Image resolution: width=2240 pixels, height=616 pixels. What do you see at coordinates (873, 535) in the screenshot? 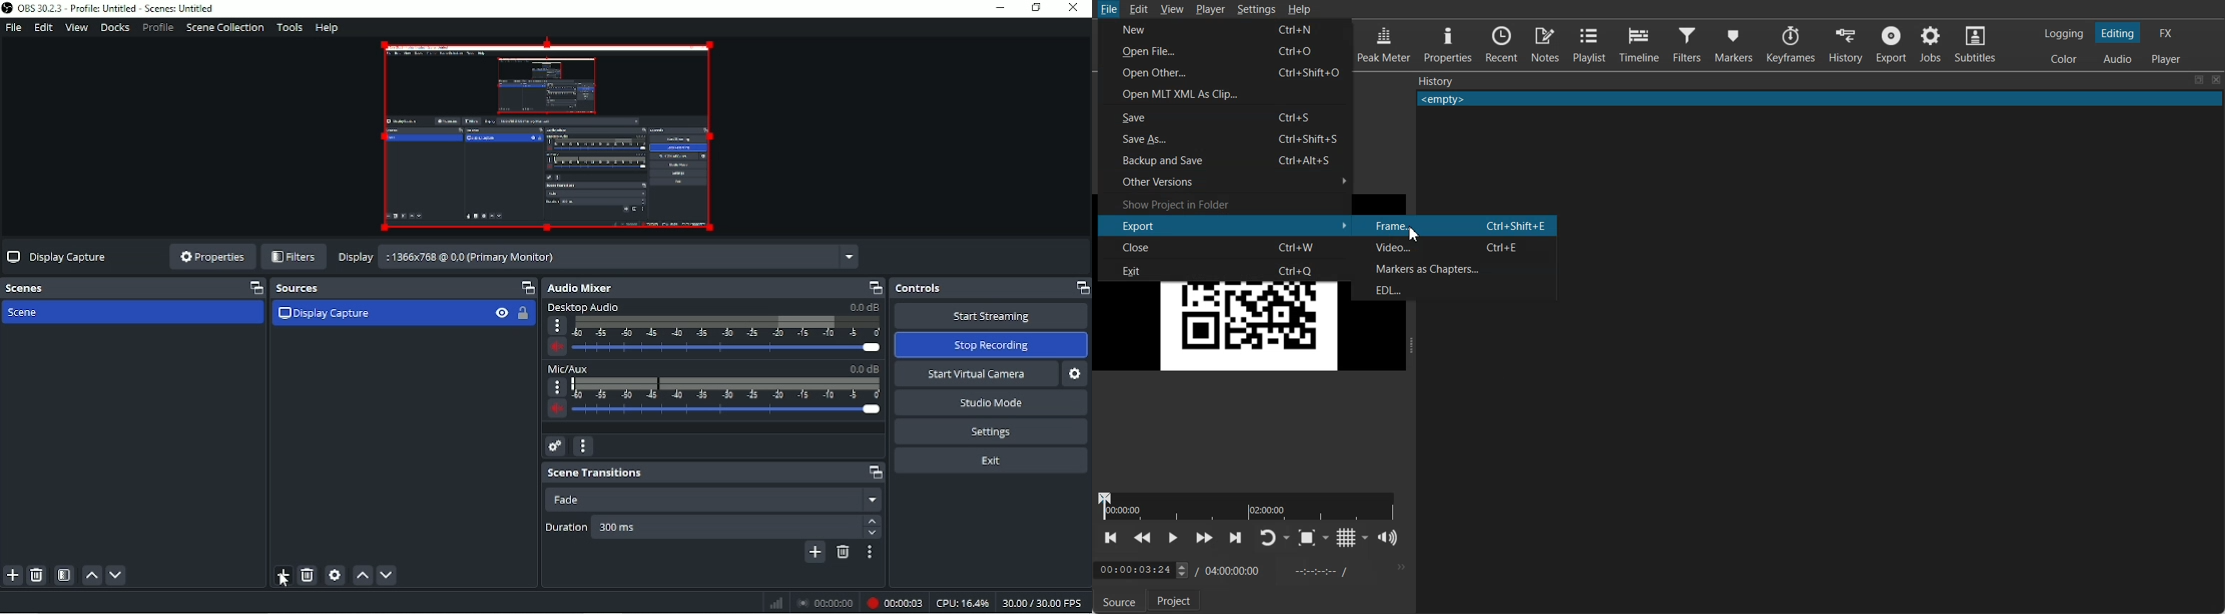
I see `Down arrow` at bounding box center [873, 535].